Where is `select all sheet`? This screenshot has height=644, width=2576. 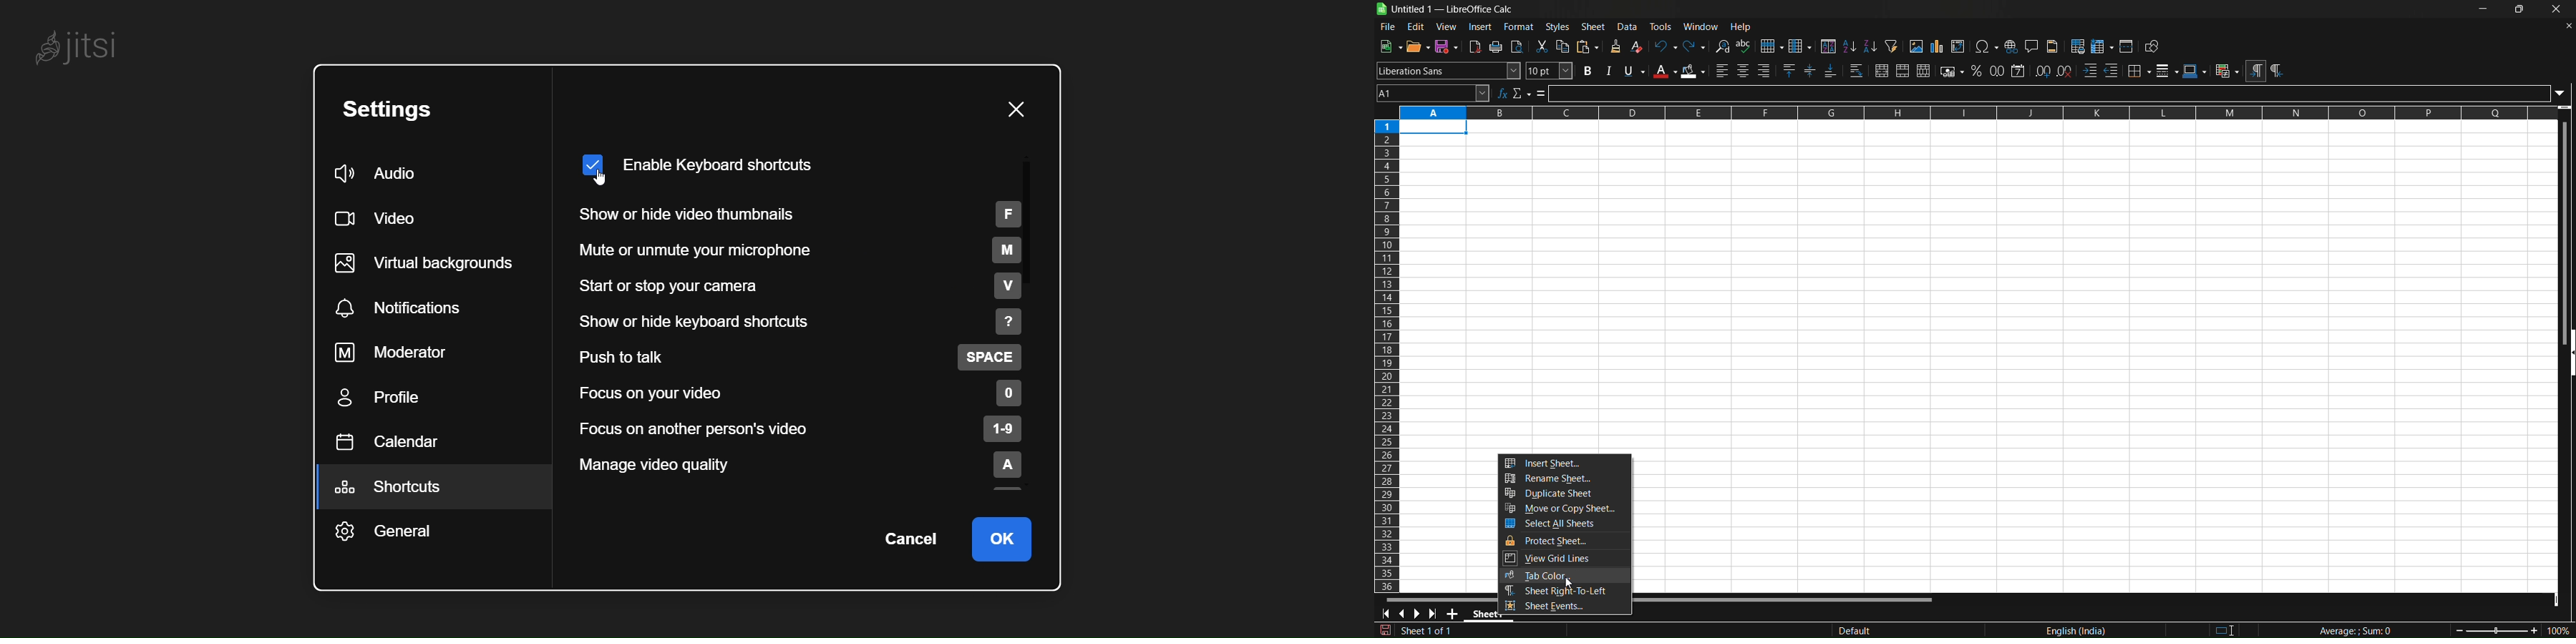 select all sheet is located at coordinates (1565, 523).